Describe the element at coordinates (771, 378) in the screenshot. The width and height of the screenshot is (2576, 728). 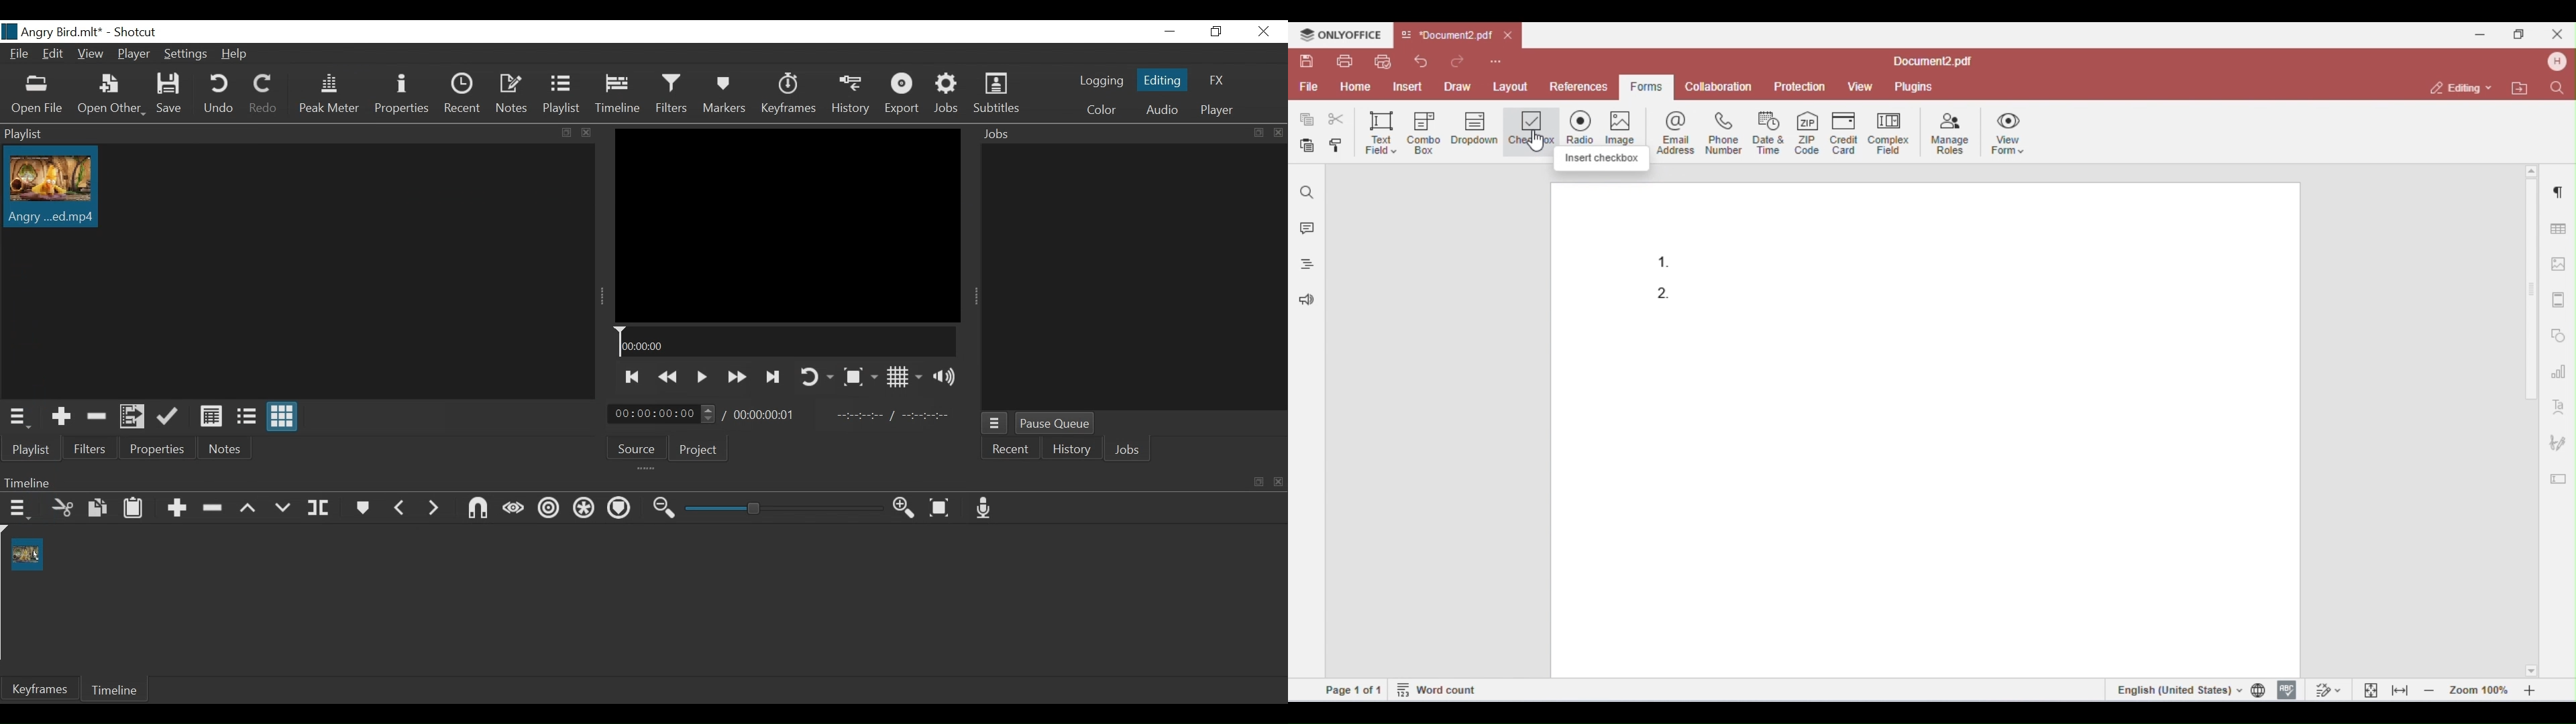
I see `Skip to the next point` at that location.